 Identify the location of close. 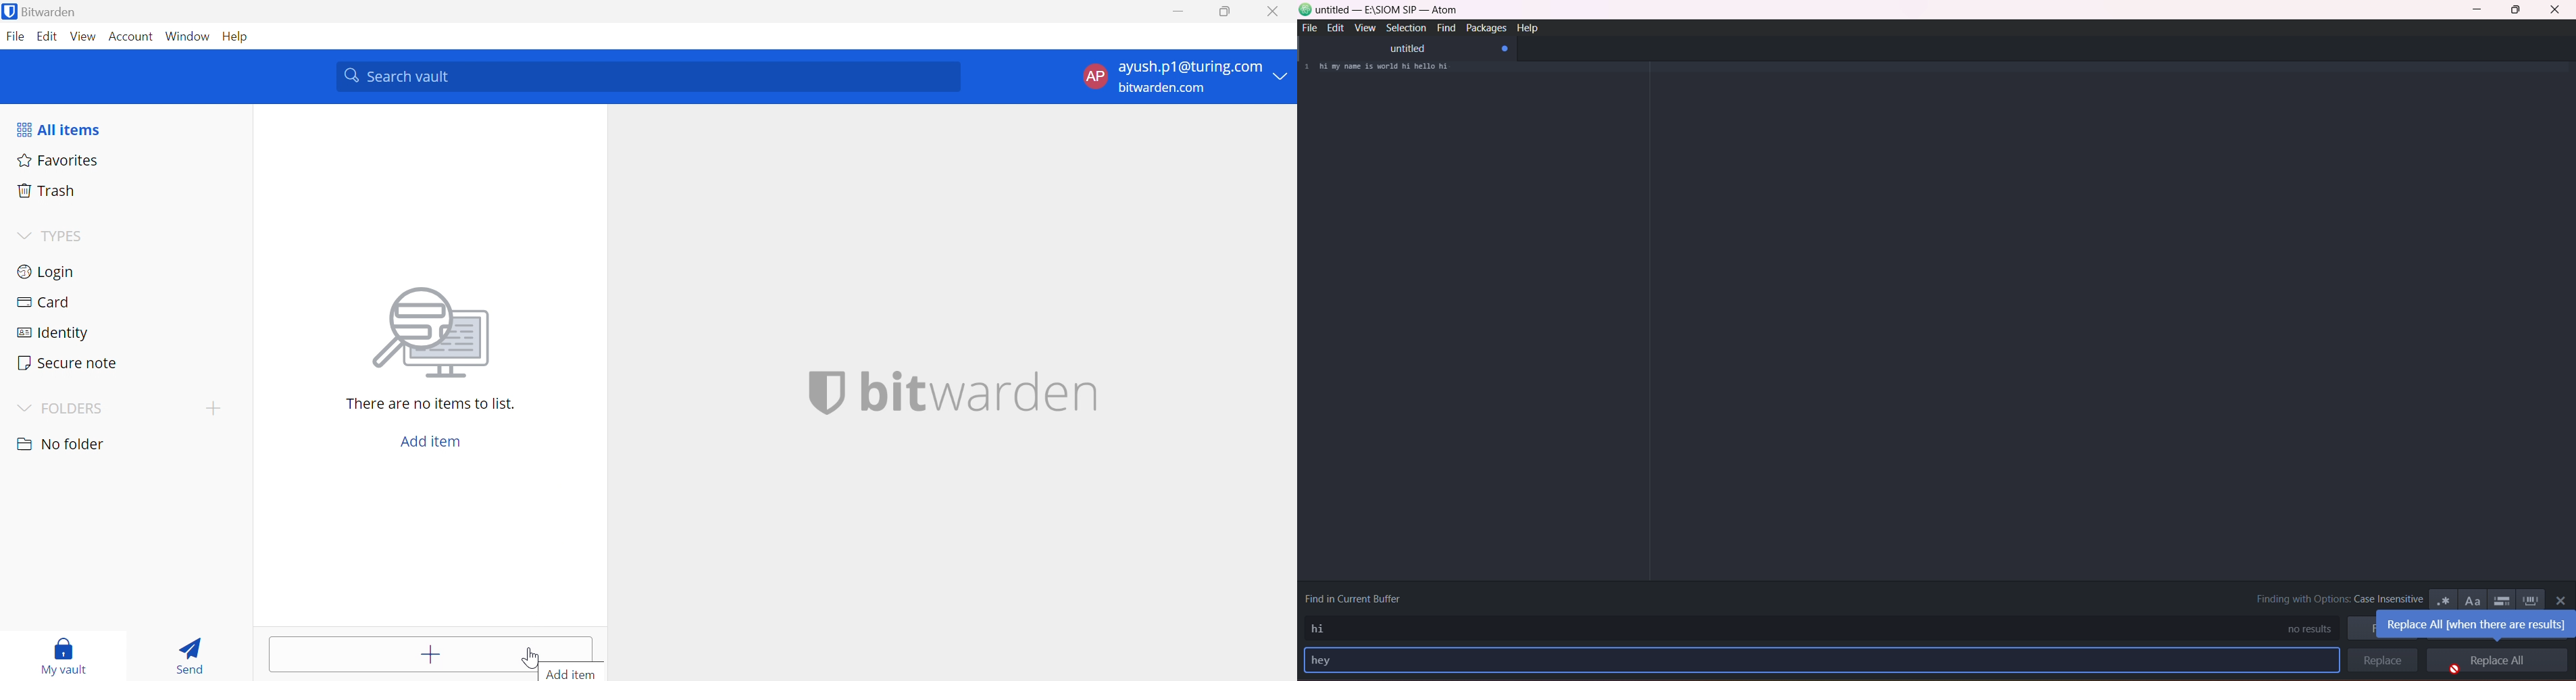
(2555, 11).